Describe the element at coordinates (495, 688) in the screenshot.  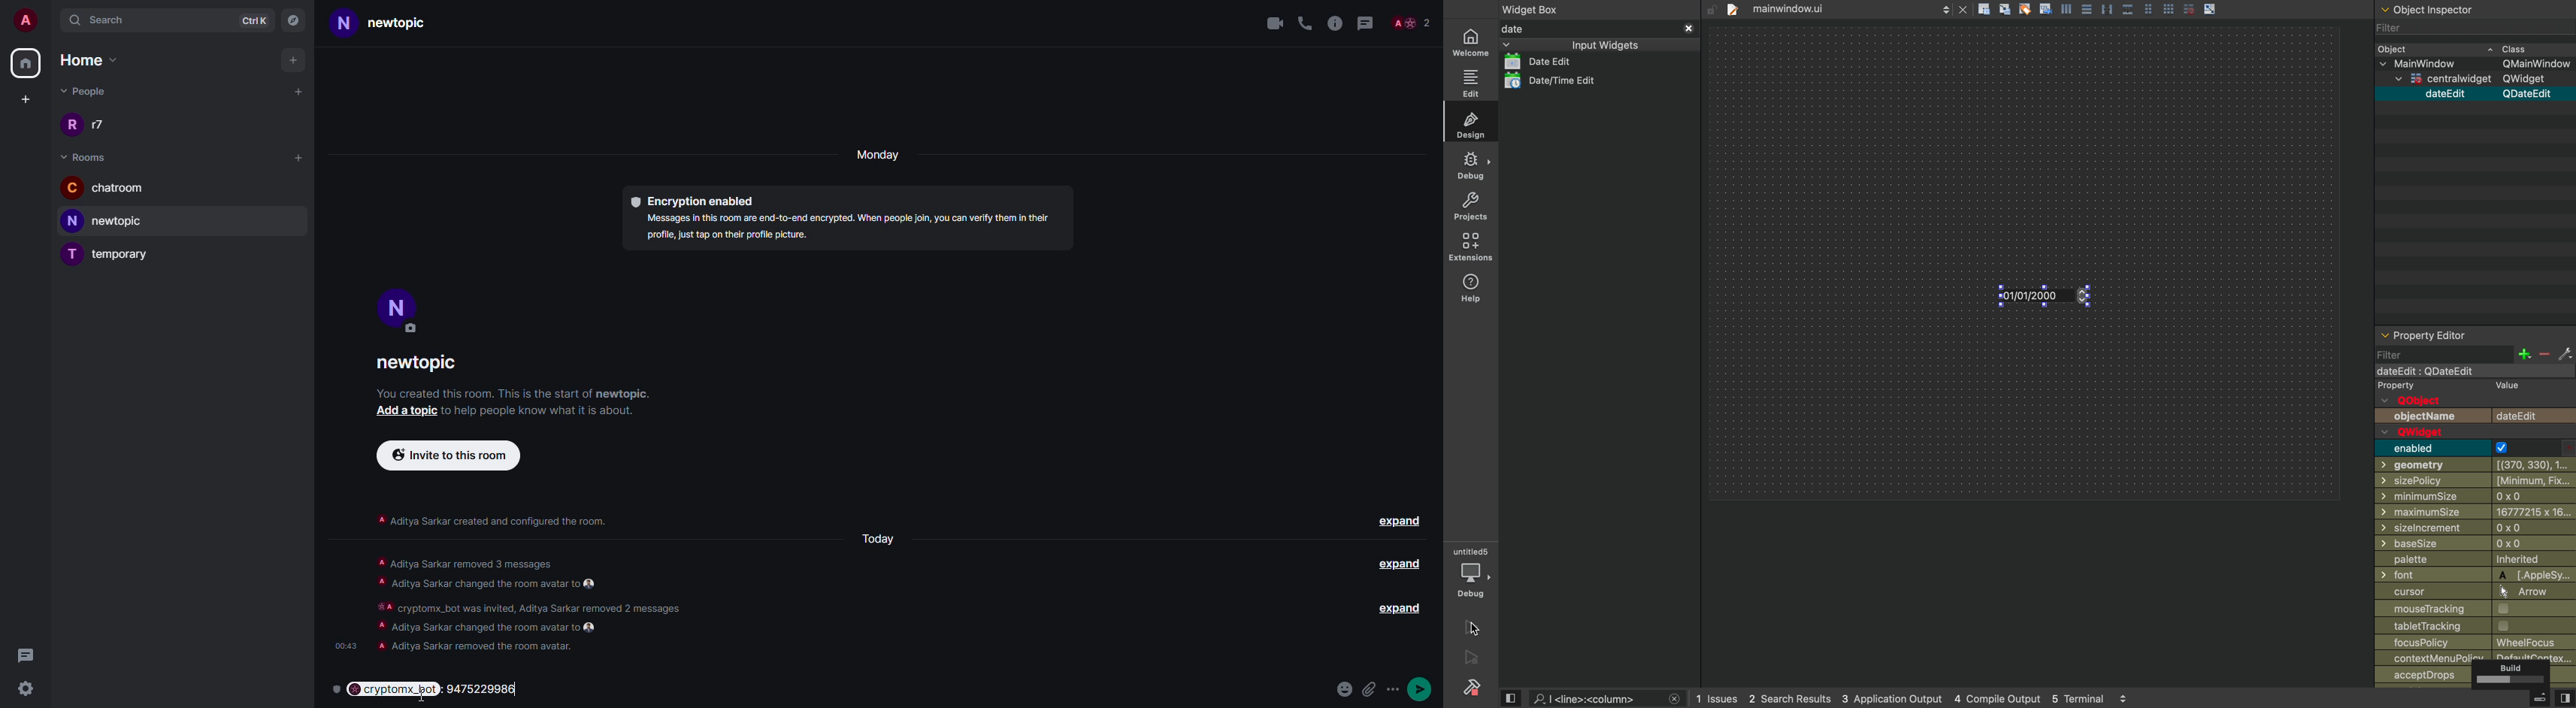
I see `Phone number` at that location.